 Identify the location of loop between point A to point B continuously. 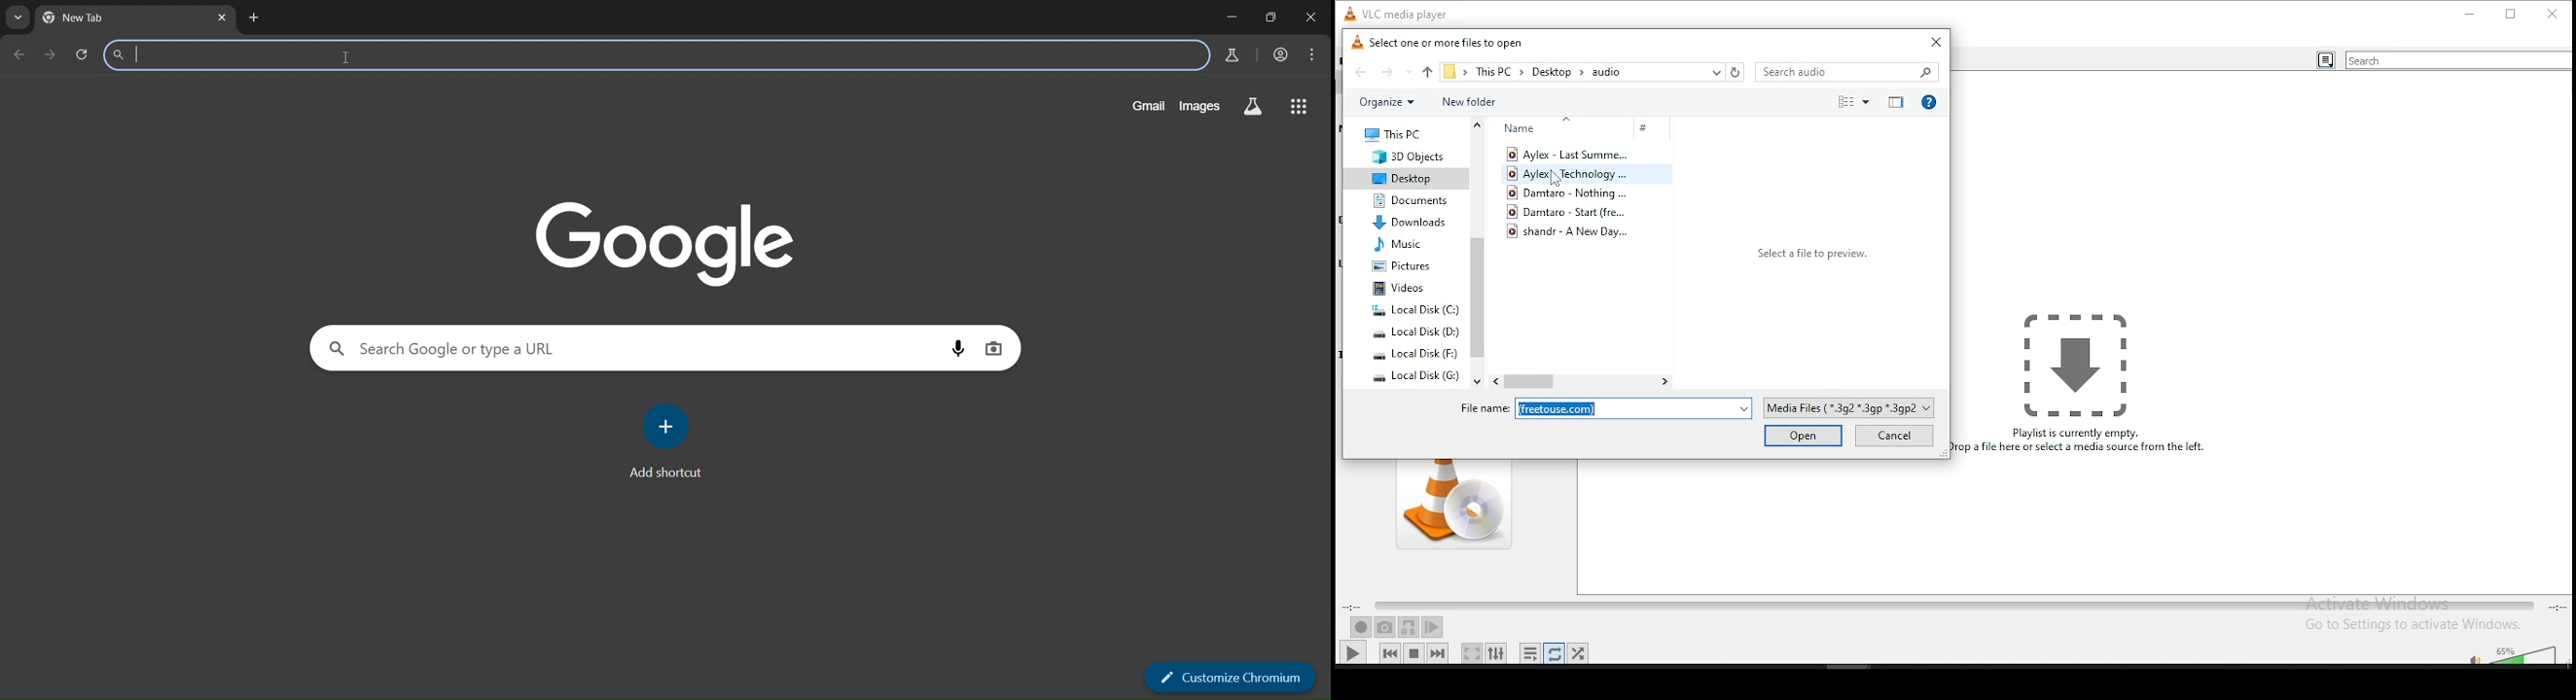
(1410, 628).